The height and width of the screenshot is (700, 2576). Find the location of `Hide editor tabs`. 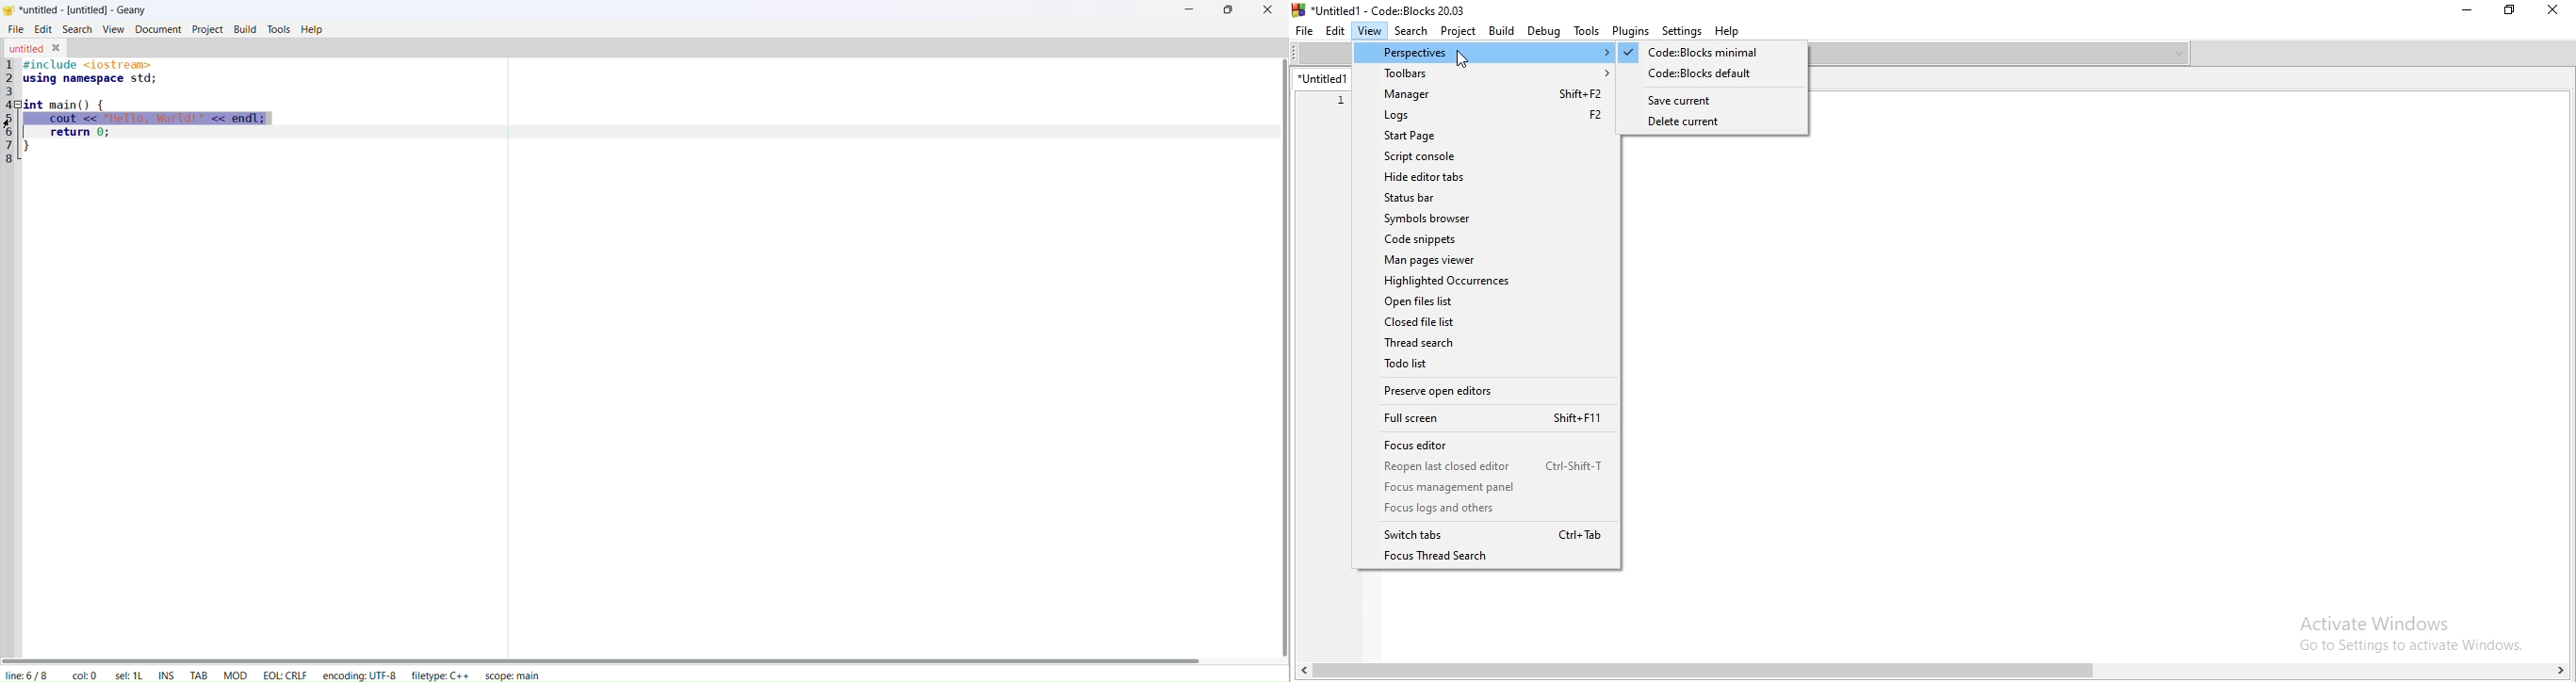

Hide editor tabs is located at coordinates (1486, 176).